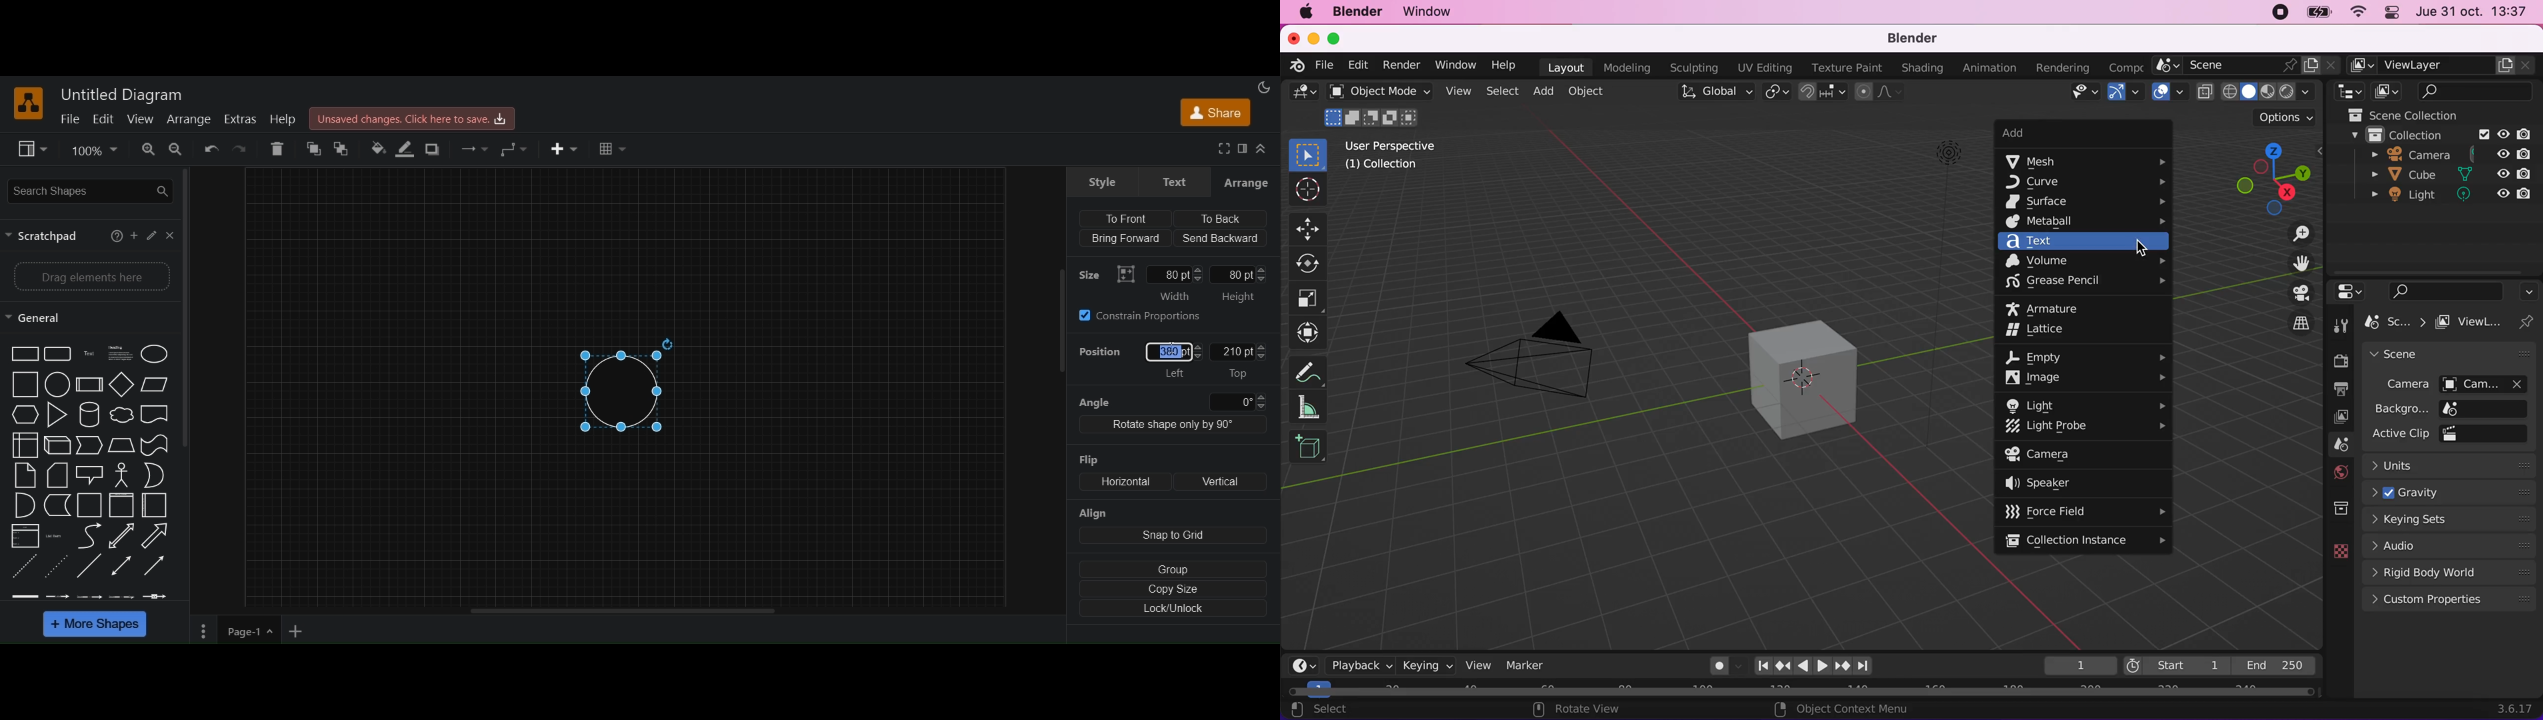 This screenshot has width=2548, height=728. Describe the element at coordinates (1305, 12) in the screenshot. I see `mac logo` at that location.